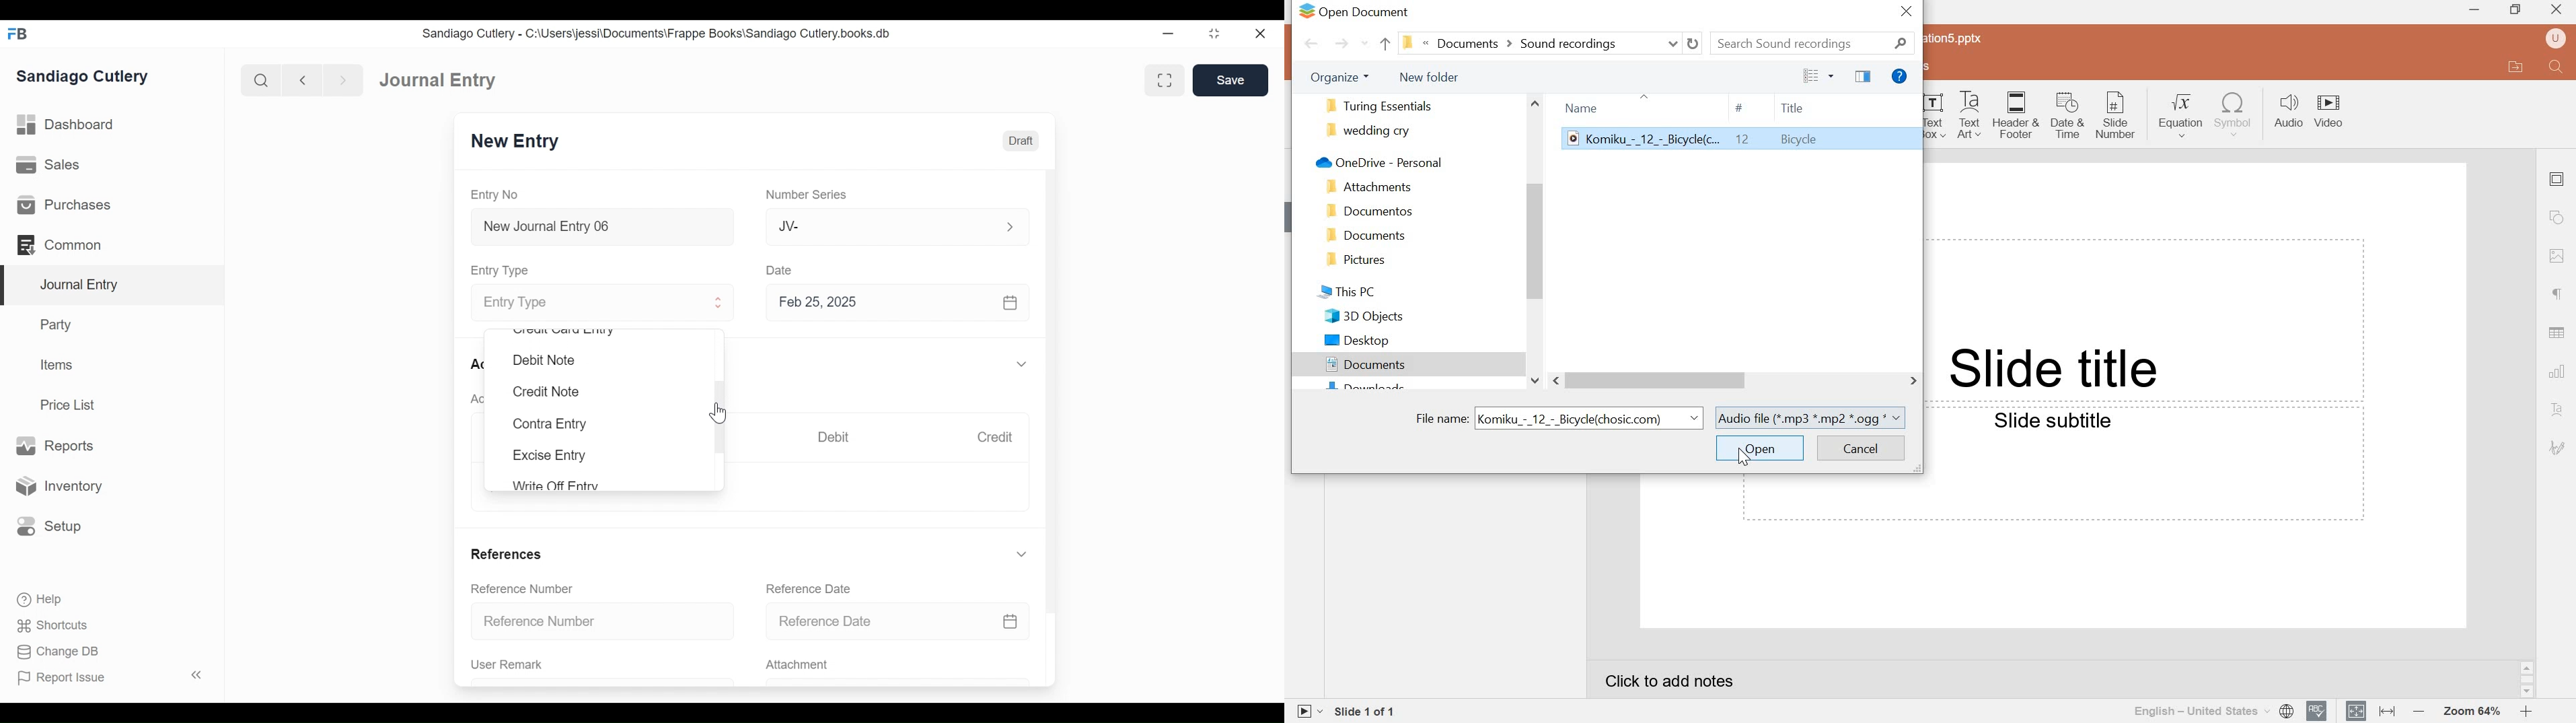  I want to click on Dashboard, so click(67, 125).